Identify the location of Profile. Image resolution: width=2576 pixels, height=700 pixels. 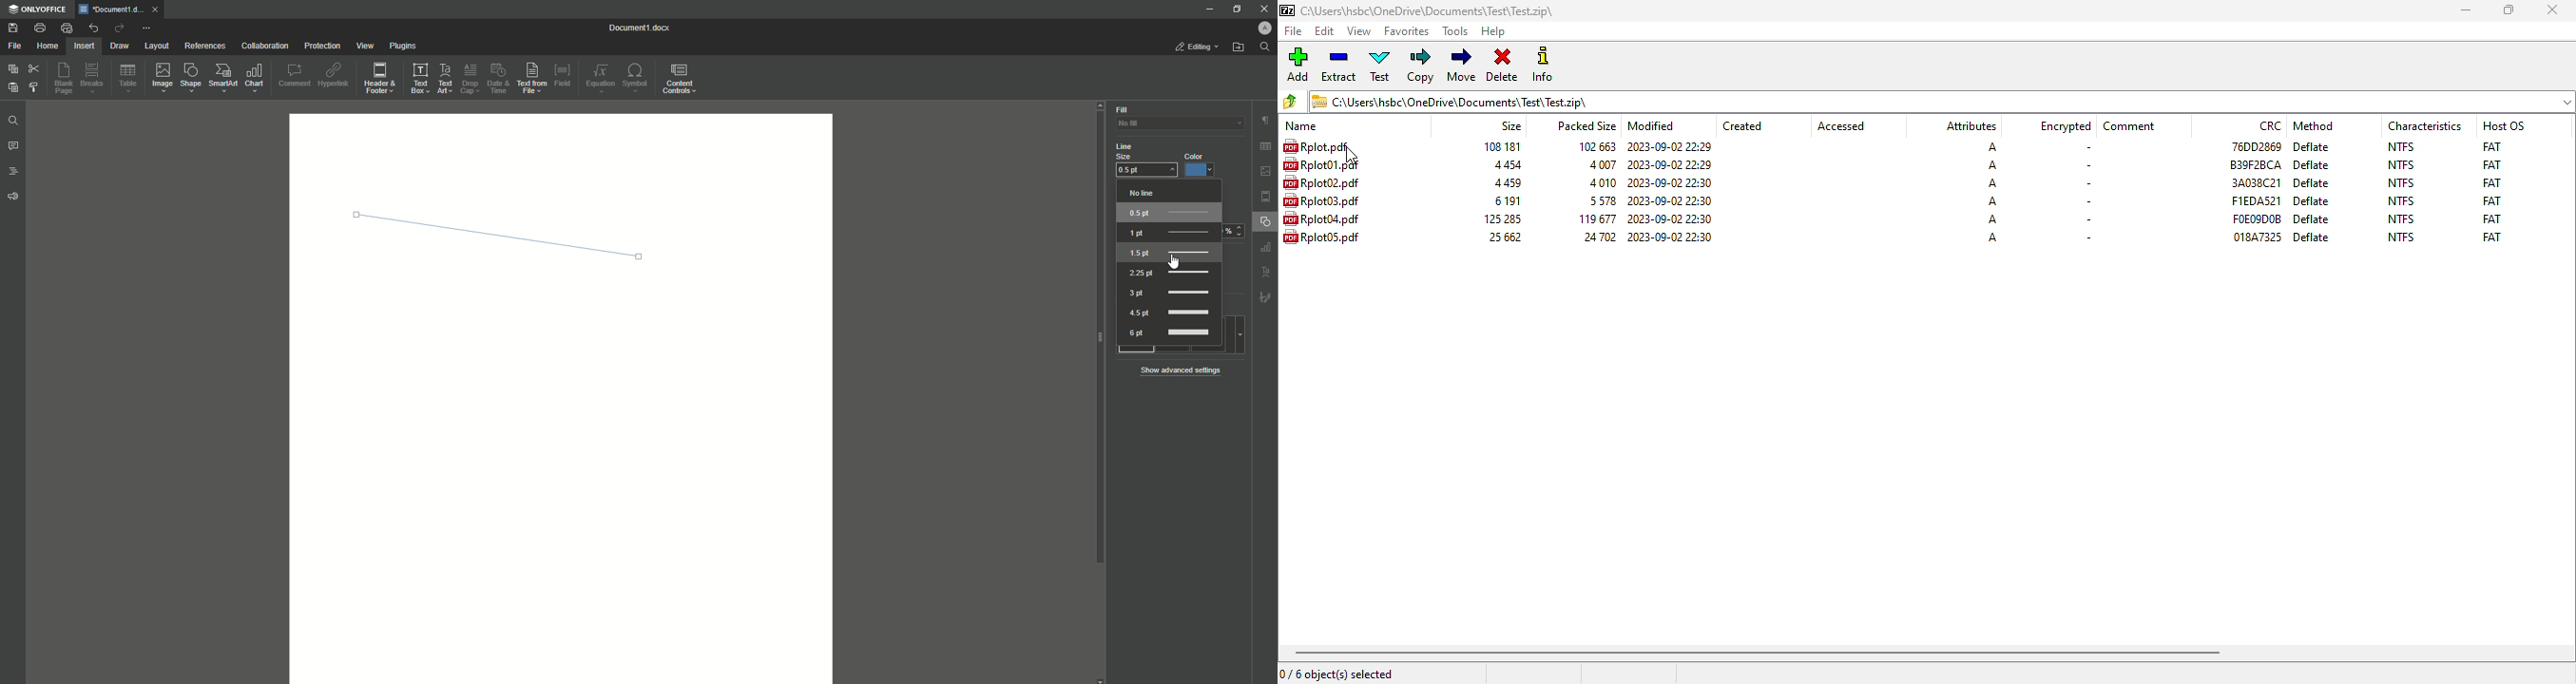
(1259, 29).